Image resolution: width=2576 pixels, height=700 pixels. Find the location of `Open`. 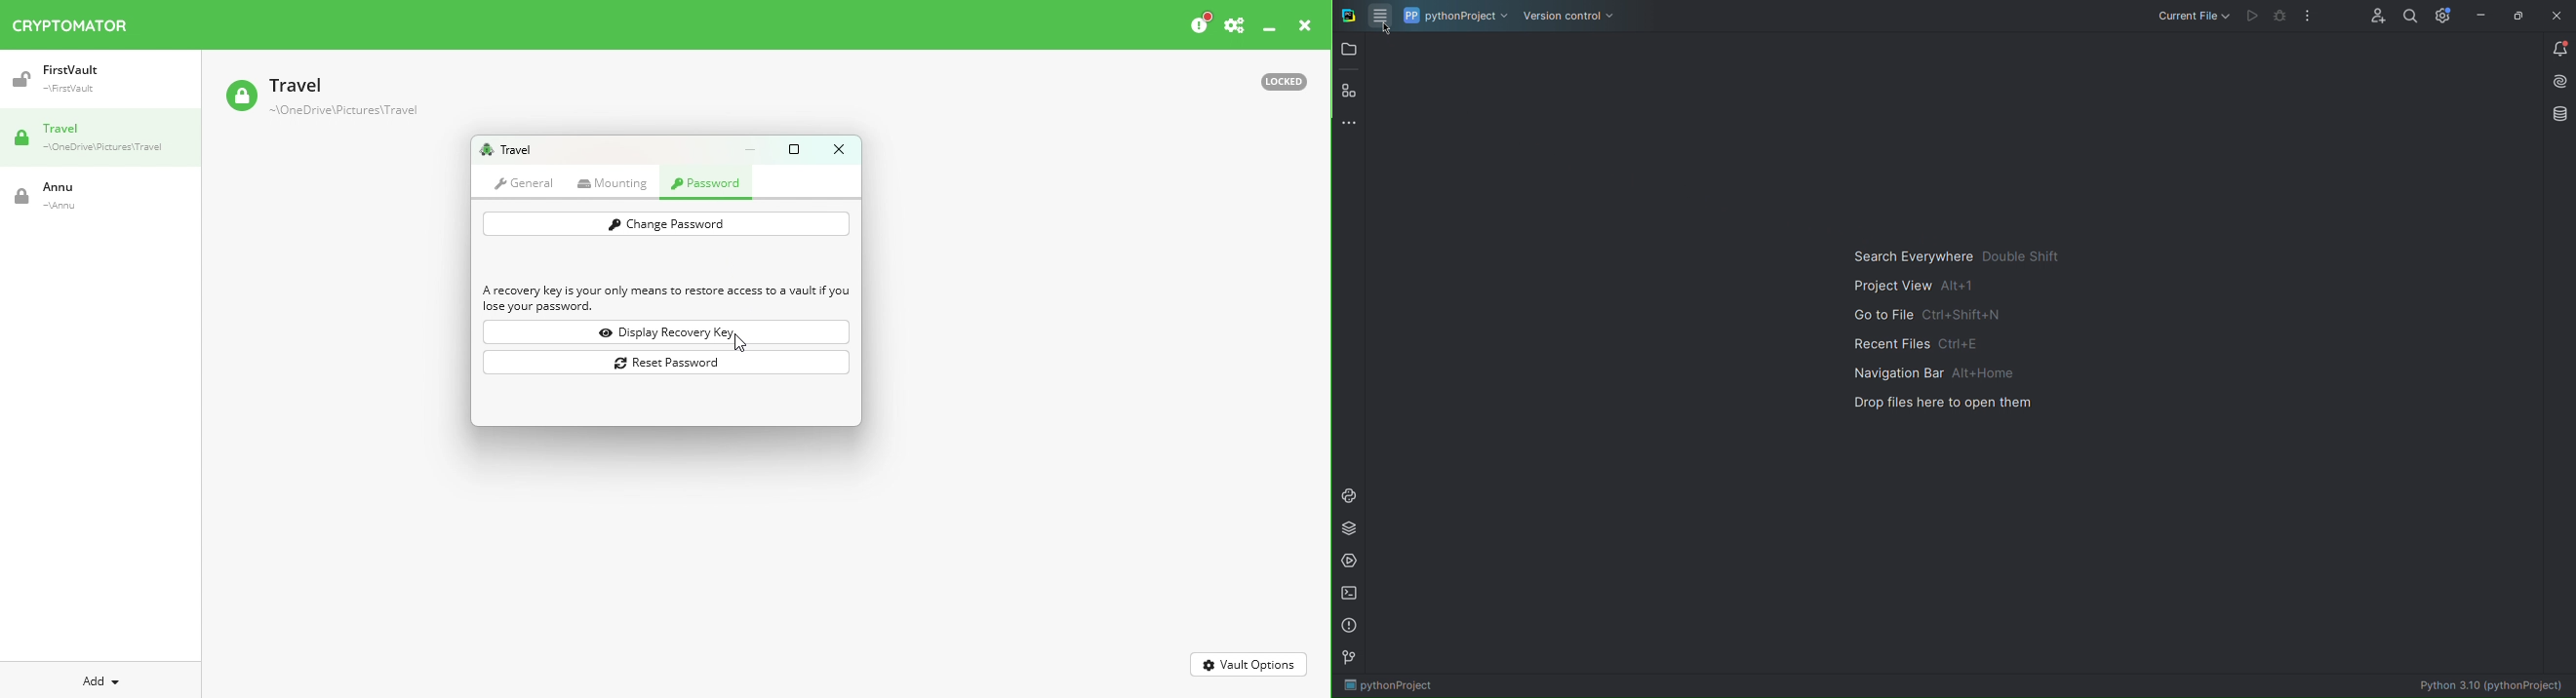

Open is located at coordinates (1349, 51).